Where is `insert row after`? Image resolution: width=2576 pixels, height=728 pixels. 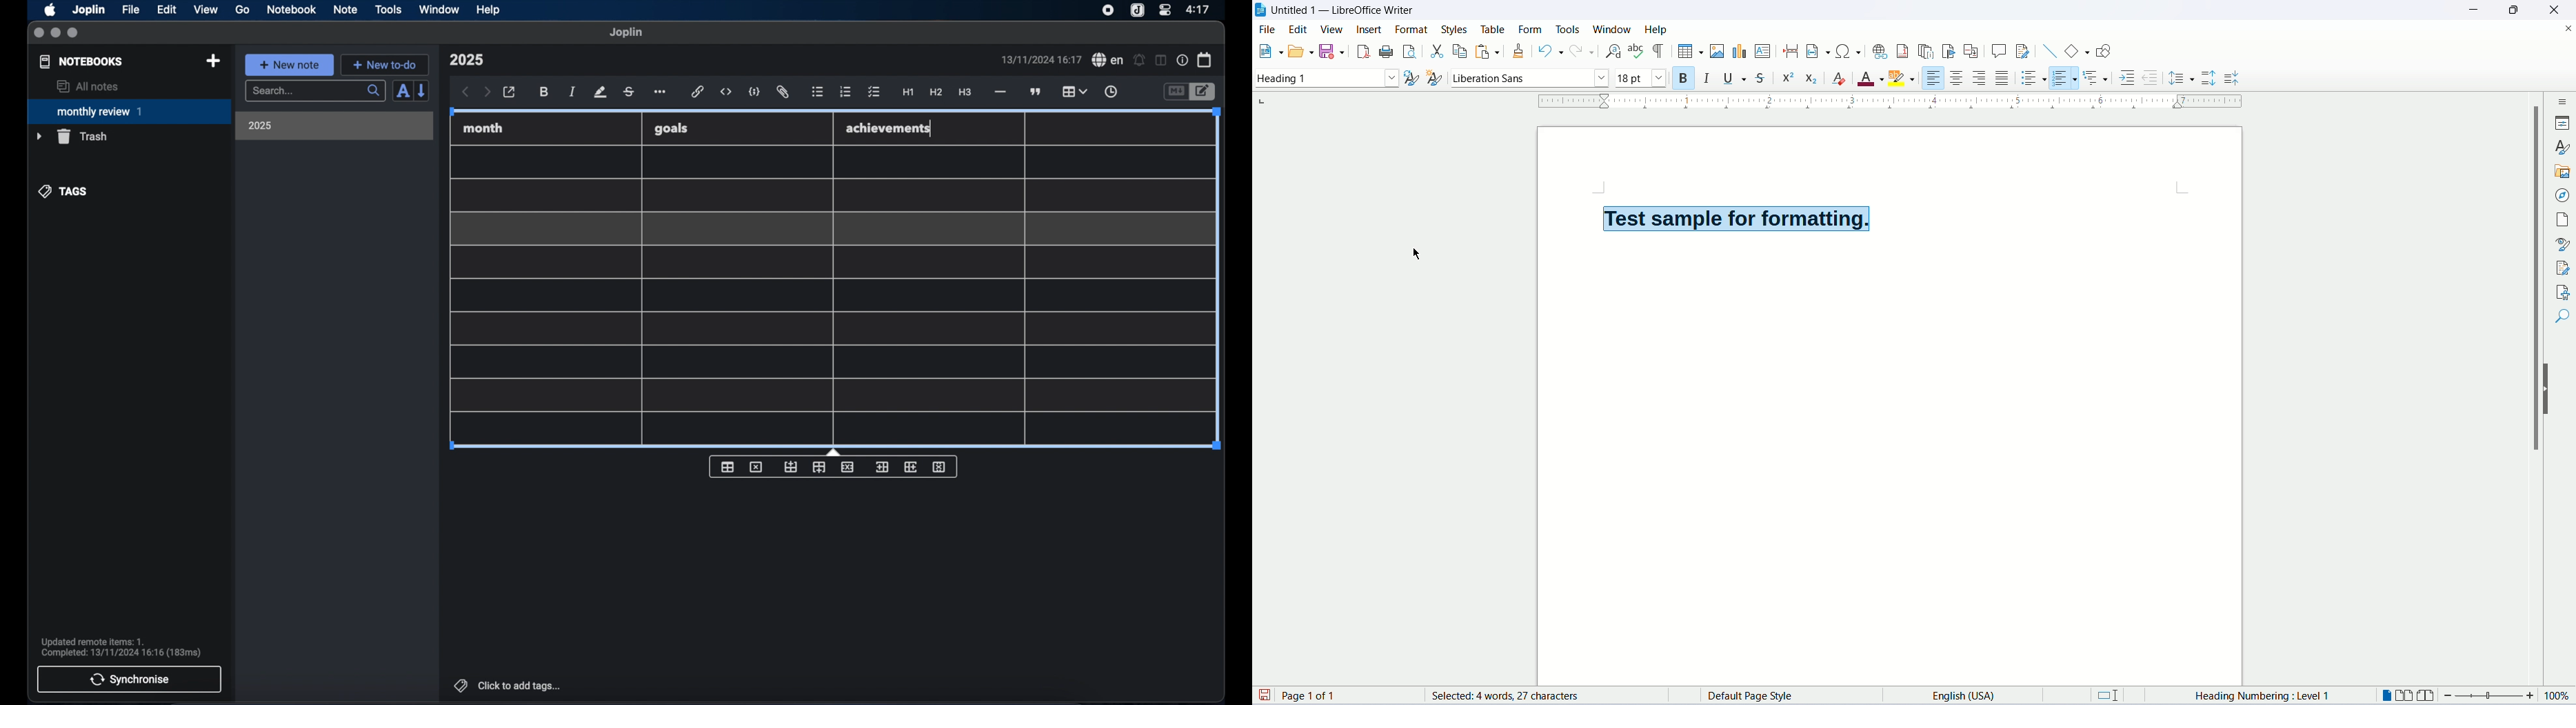
insert row after is located at coordinates (820, 467).